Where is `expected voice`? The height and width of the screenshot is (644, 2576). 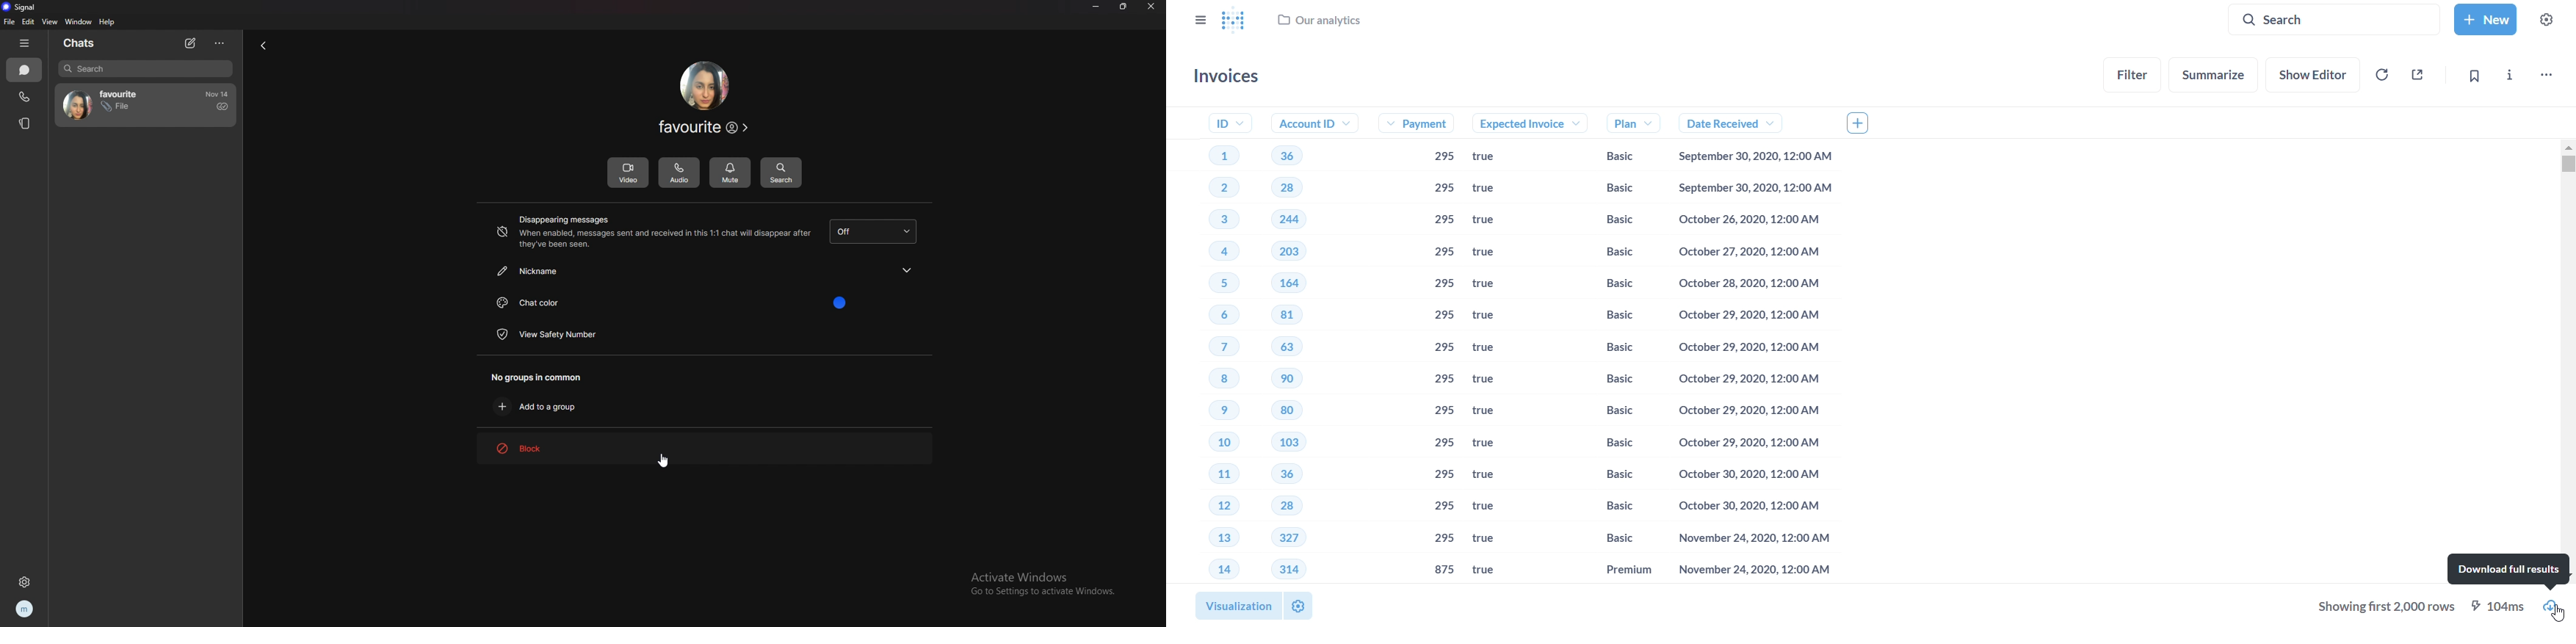
expected voice is located at coordinates (1515, 123).